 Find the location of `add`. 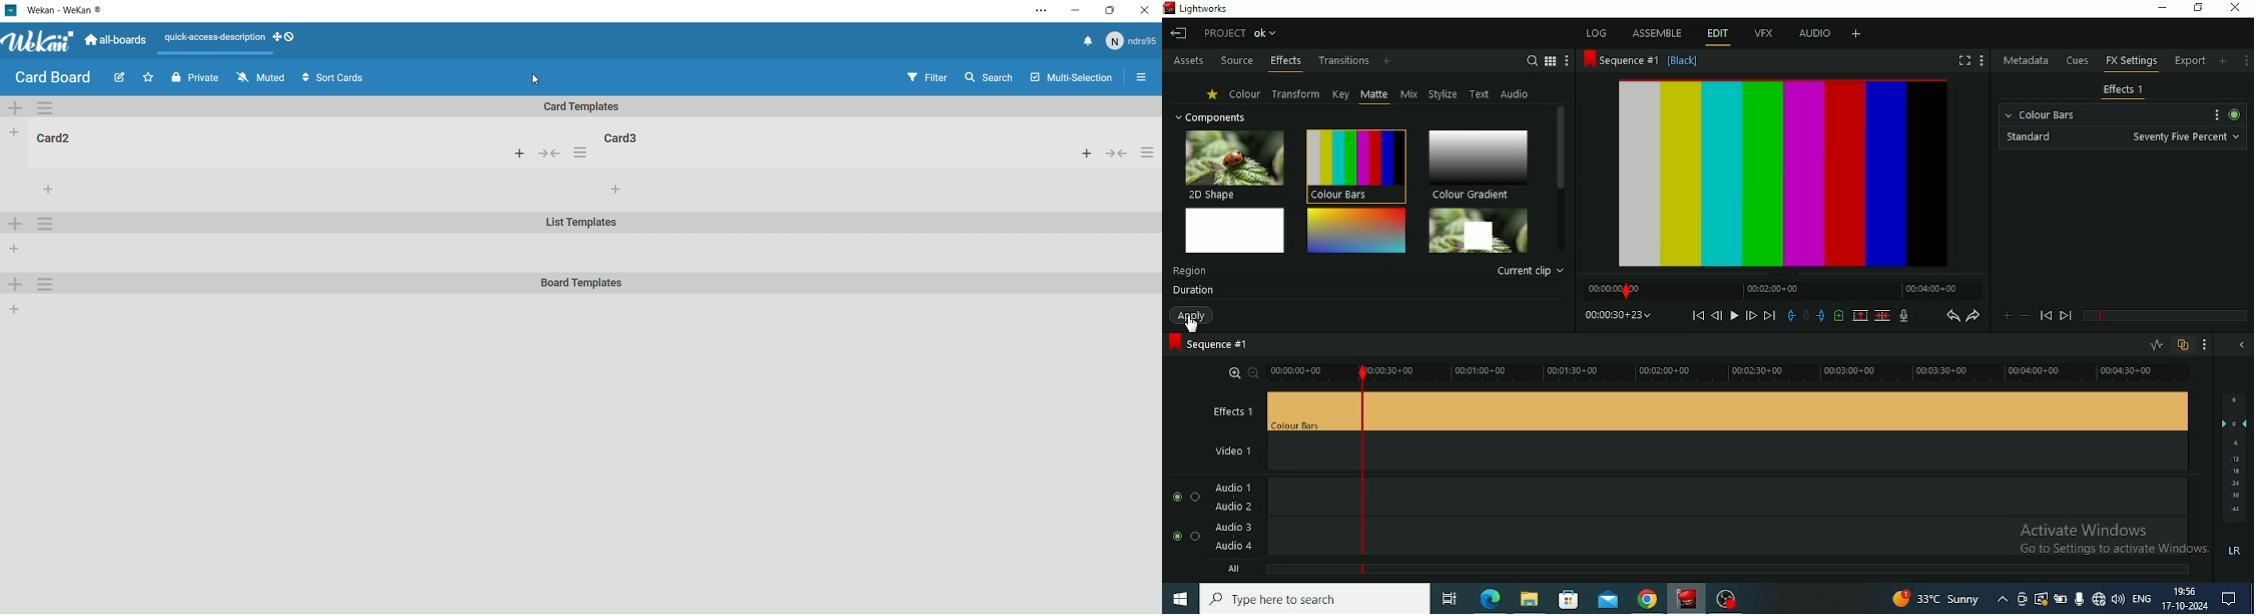

add is located at coordinates (15, 223).